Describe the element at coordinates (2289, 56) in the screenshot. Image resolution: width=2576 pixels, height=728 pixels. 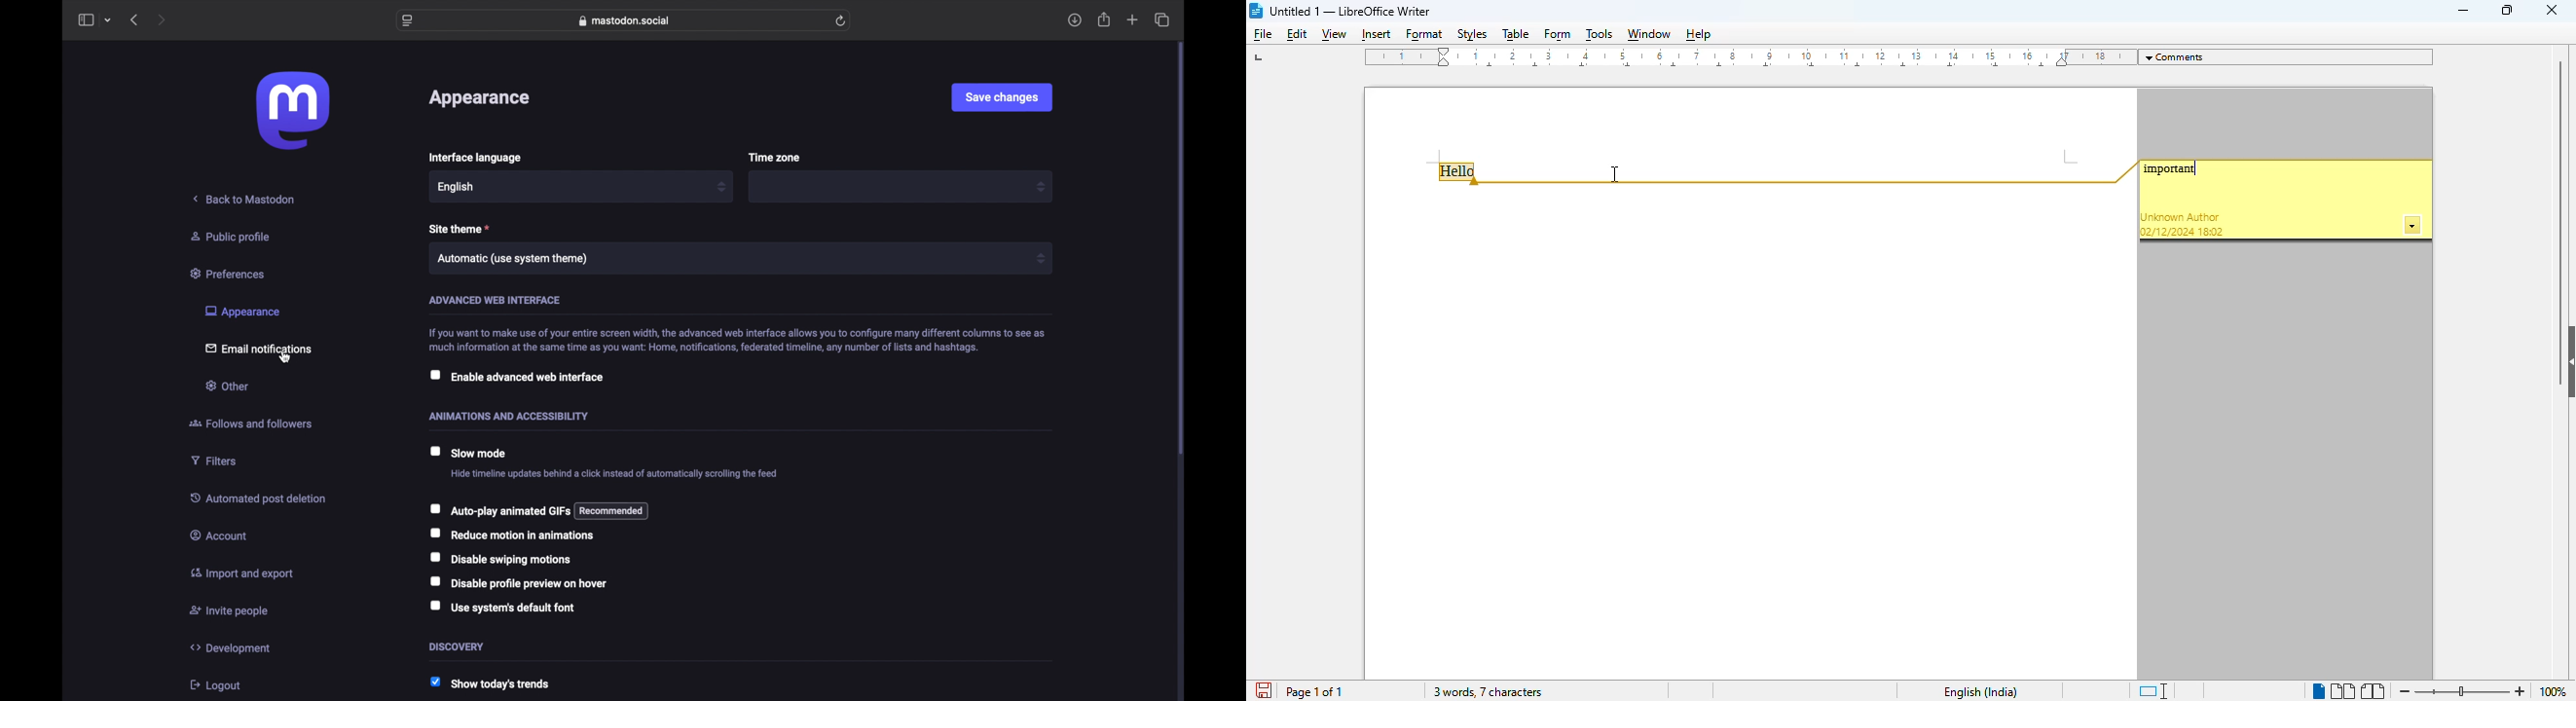
I see `Comments menu` at that location.